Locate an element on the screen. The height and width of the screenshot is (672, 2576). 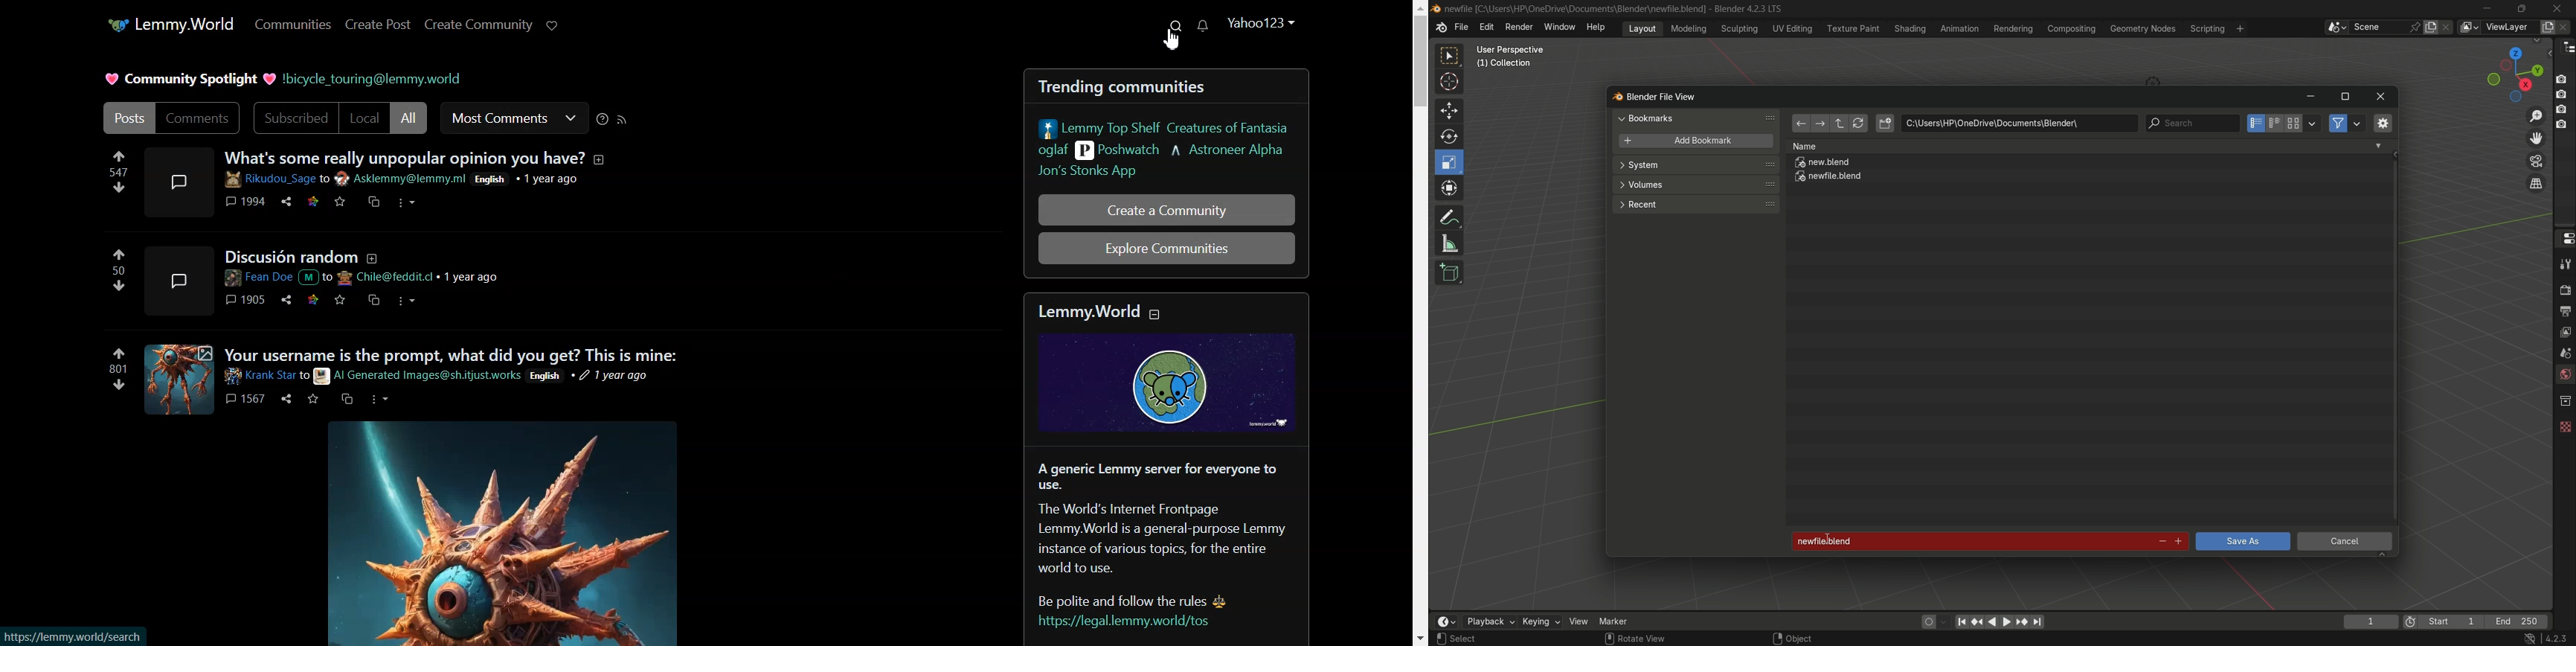
Blend is located at coordinates (1435, 8).